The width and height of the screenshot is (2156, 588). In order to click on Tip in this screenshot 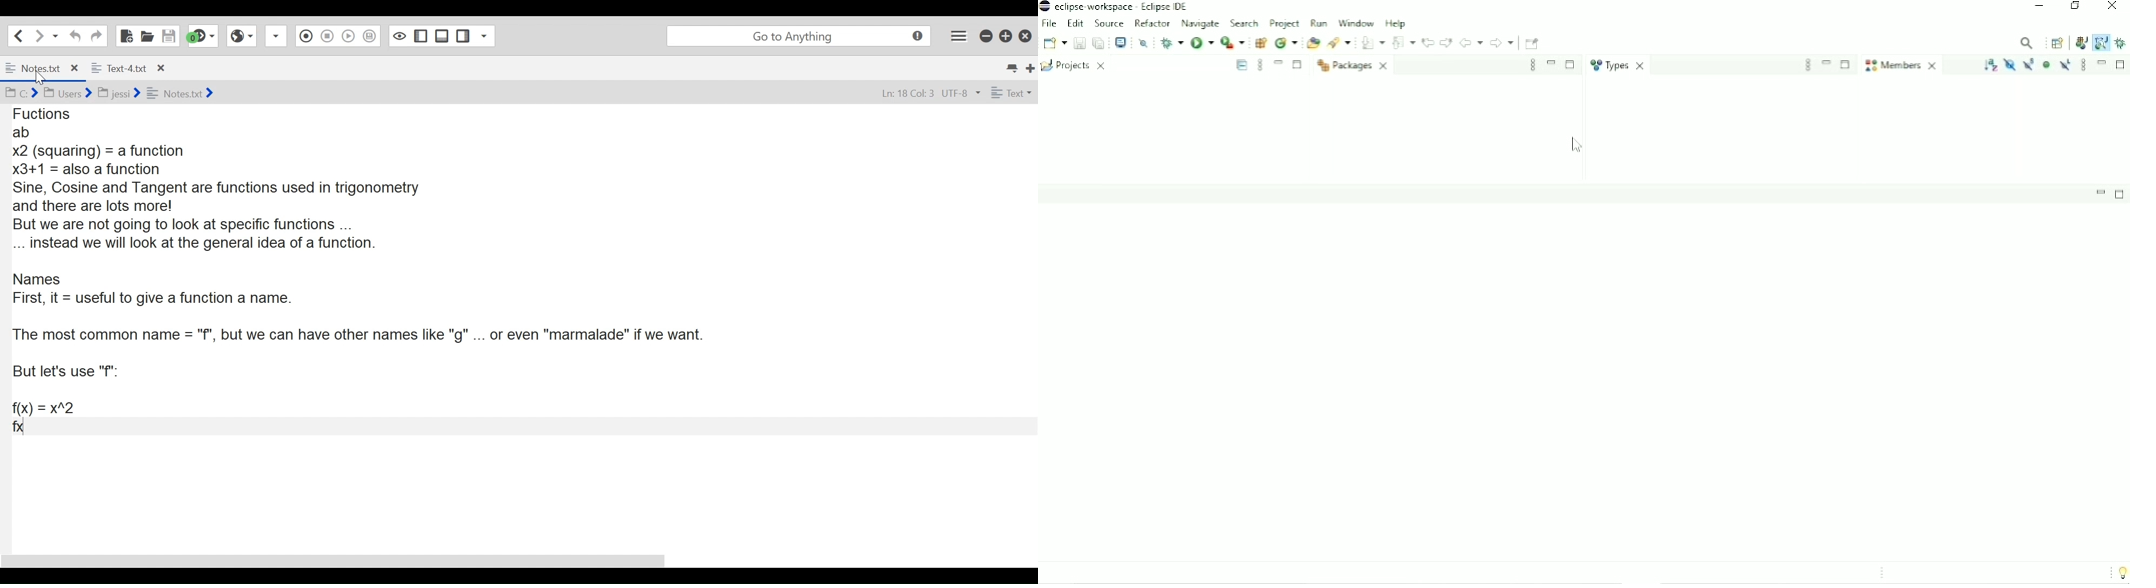, I will do `click(2119, 572)`.